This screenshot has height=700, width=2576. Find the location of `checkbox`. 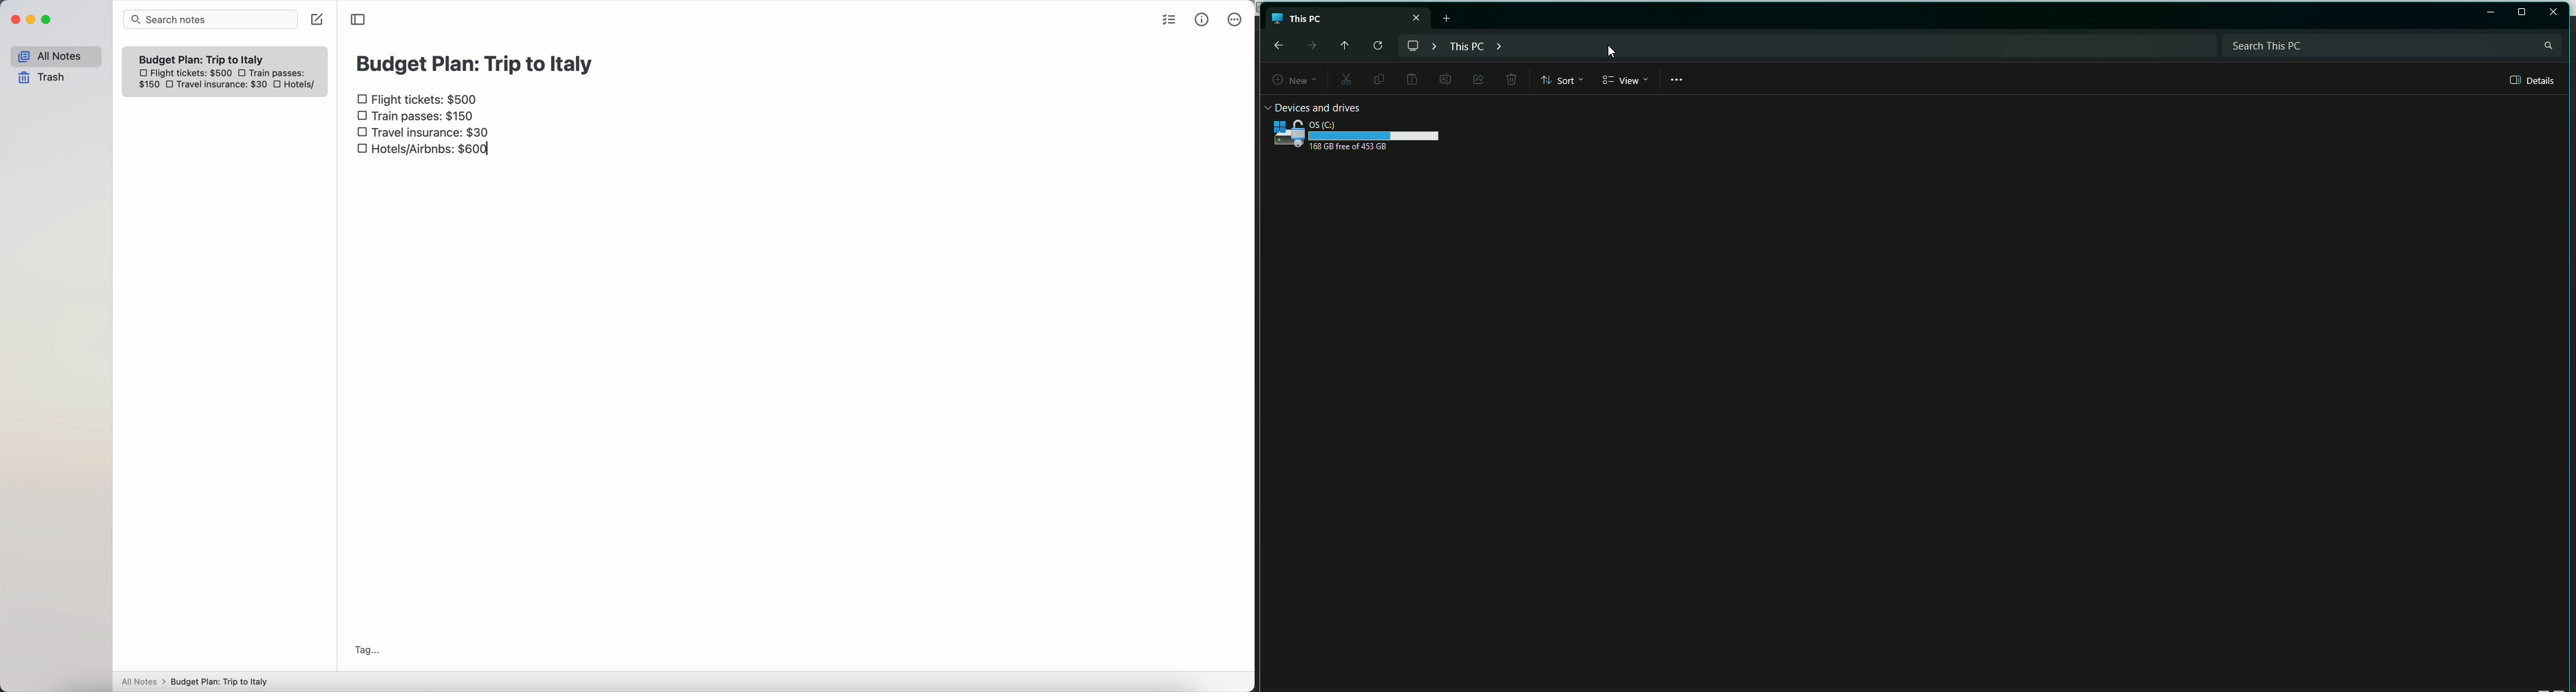

checkbox is located at coordinates (244, 73).